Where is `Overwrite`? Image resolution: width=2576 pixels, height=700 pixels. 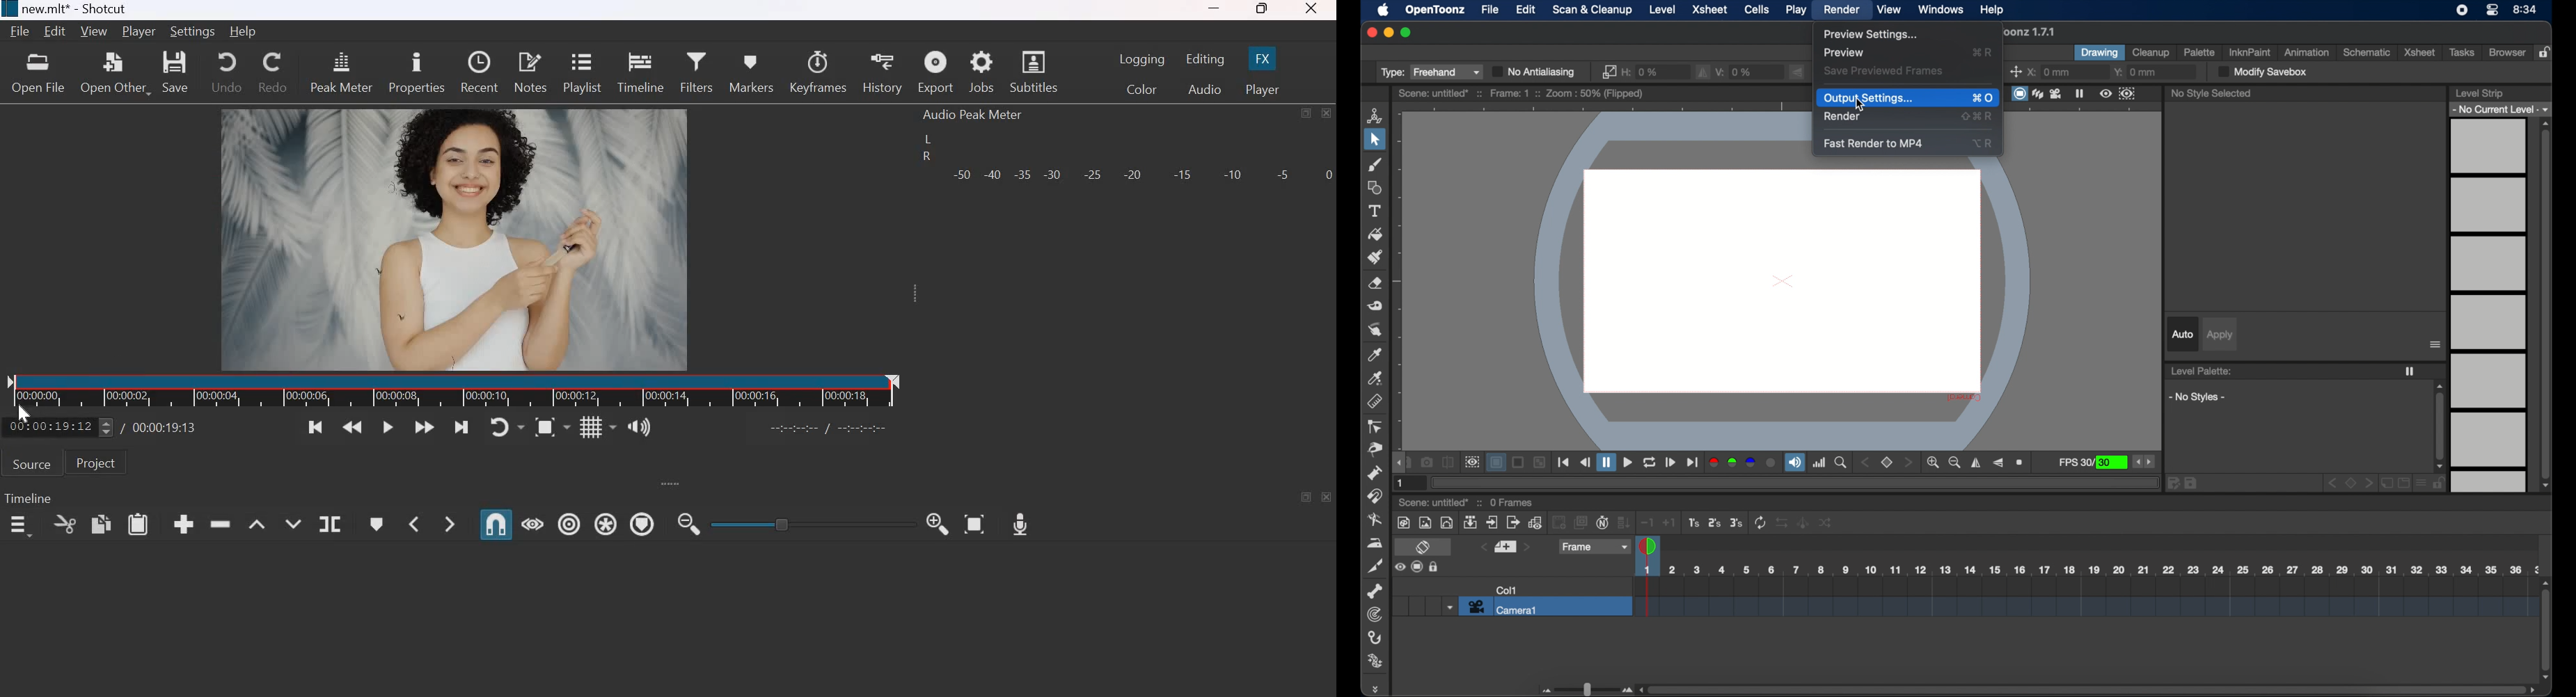 Overwrite is located at coordinates (291, 522).